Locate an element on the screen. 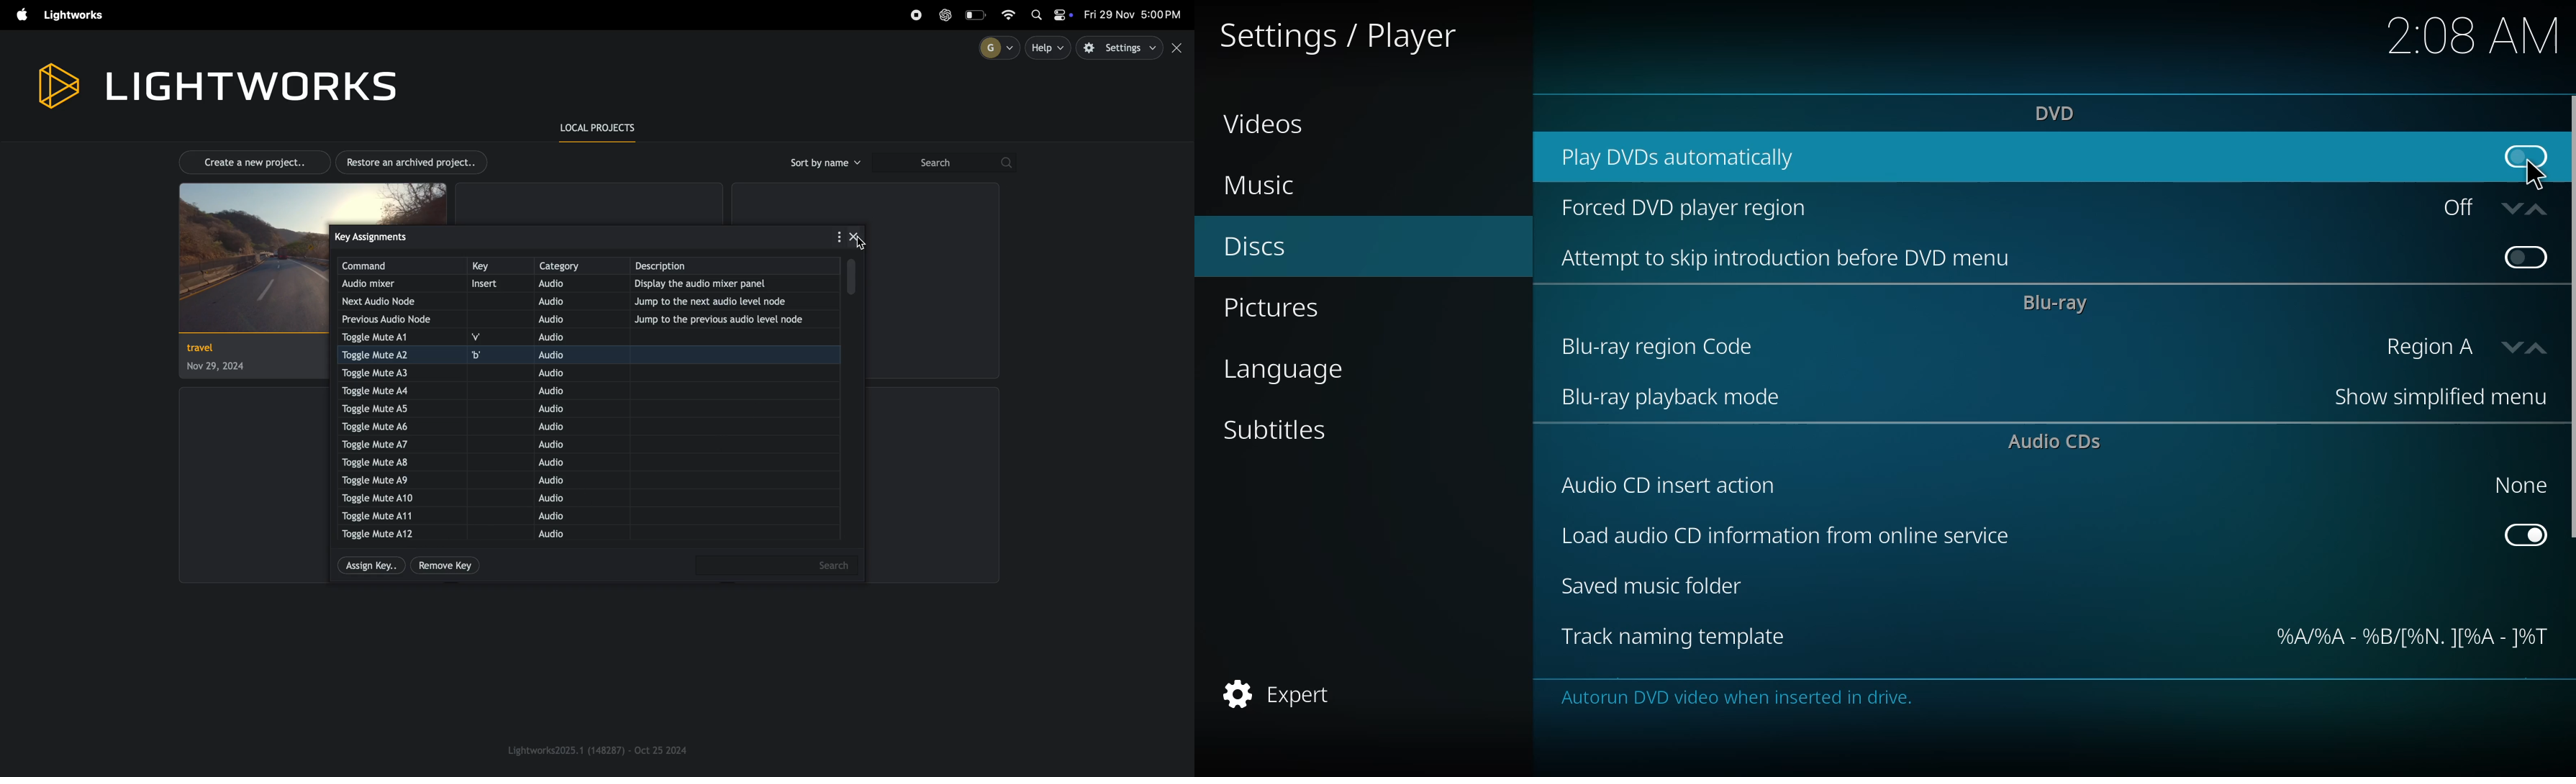  audio is located at coordinates (566, 463).